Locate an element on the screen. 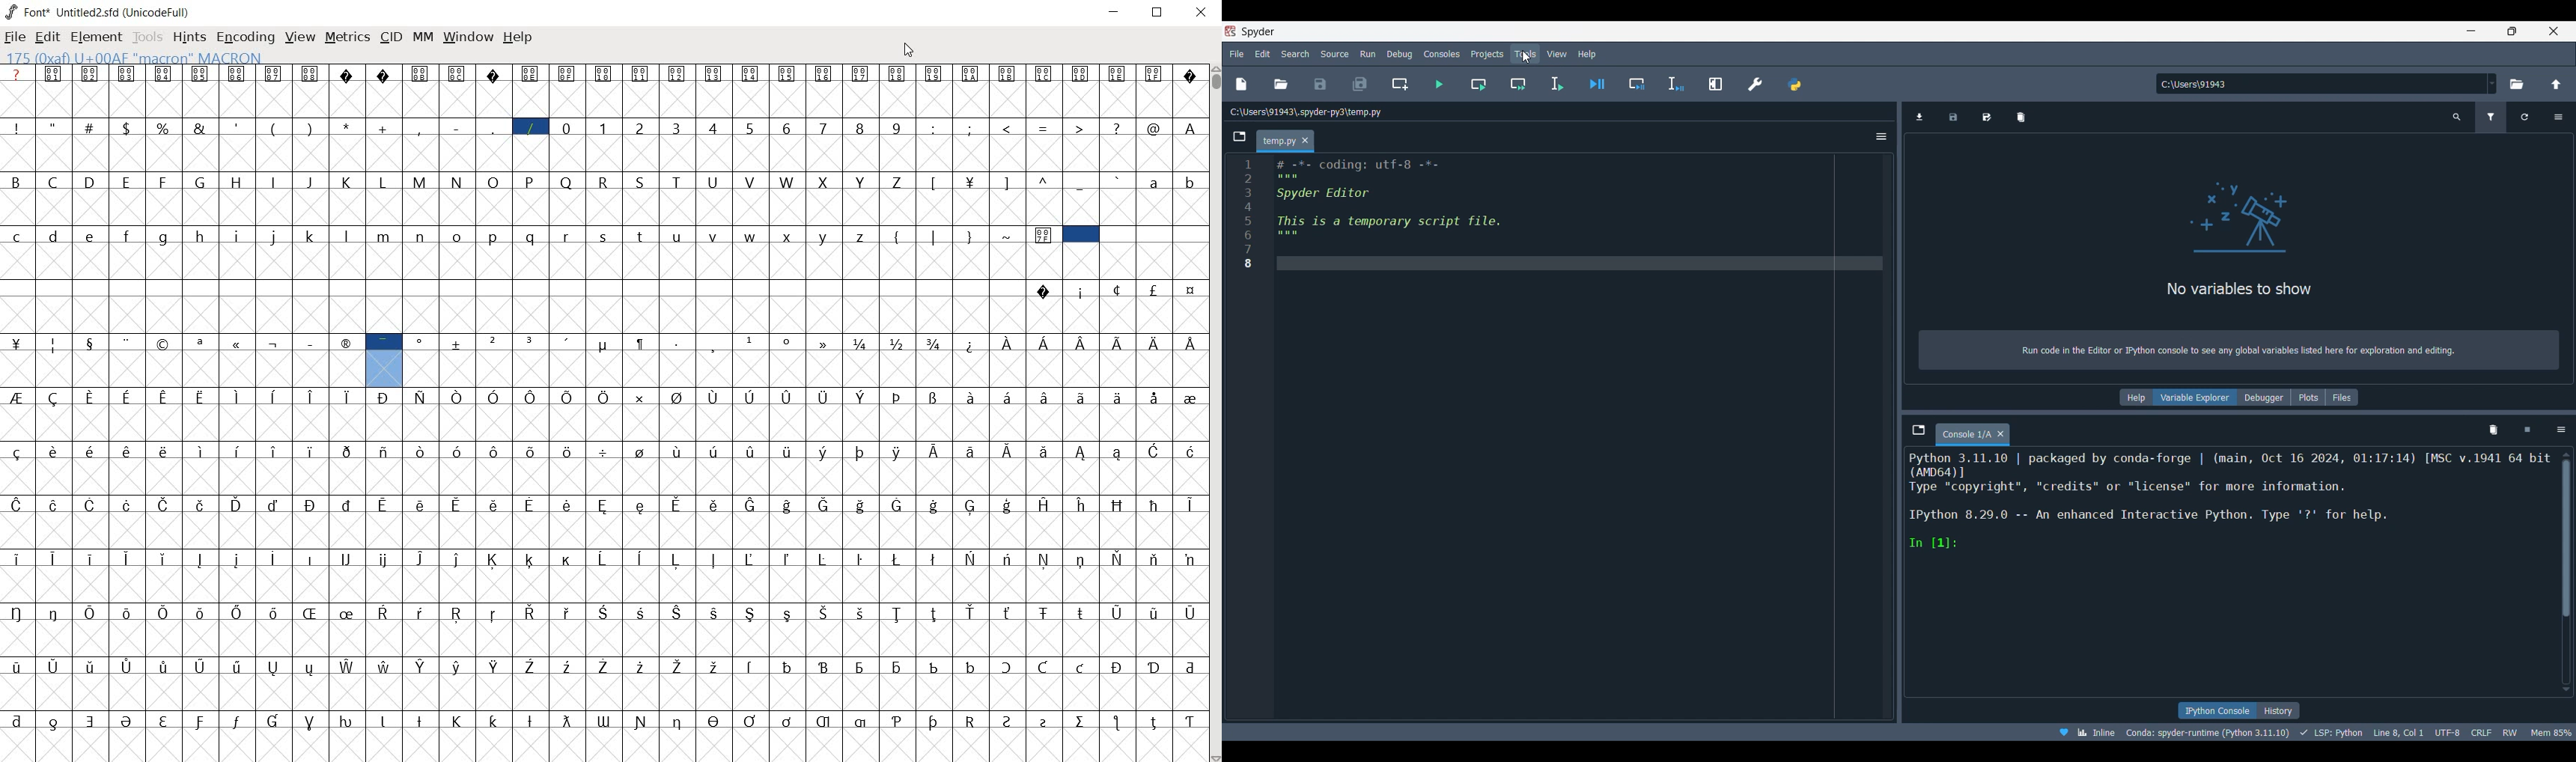 This screenshot has height=784, width=2576. Location options  is located at coordinates (2493, 83).